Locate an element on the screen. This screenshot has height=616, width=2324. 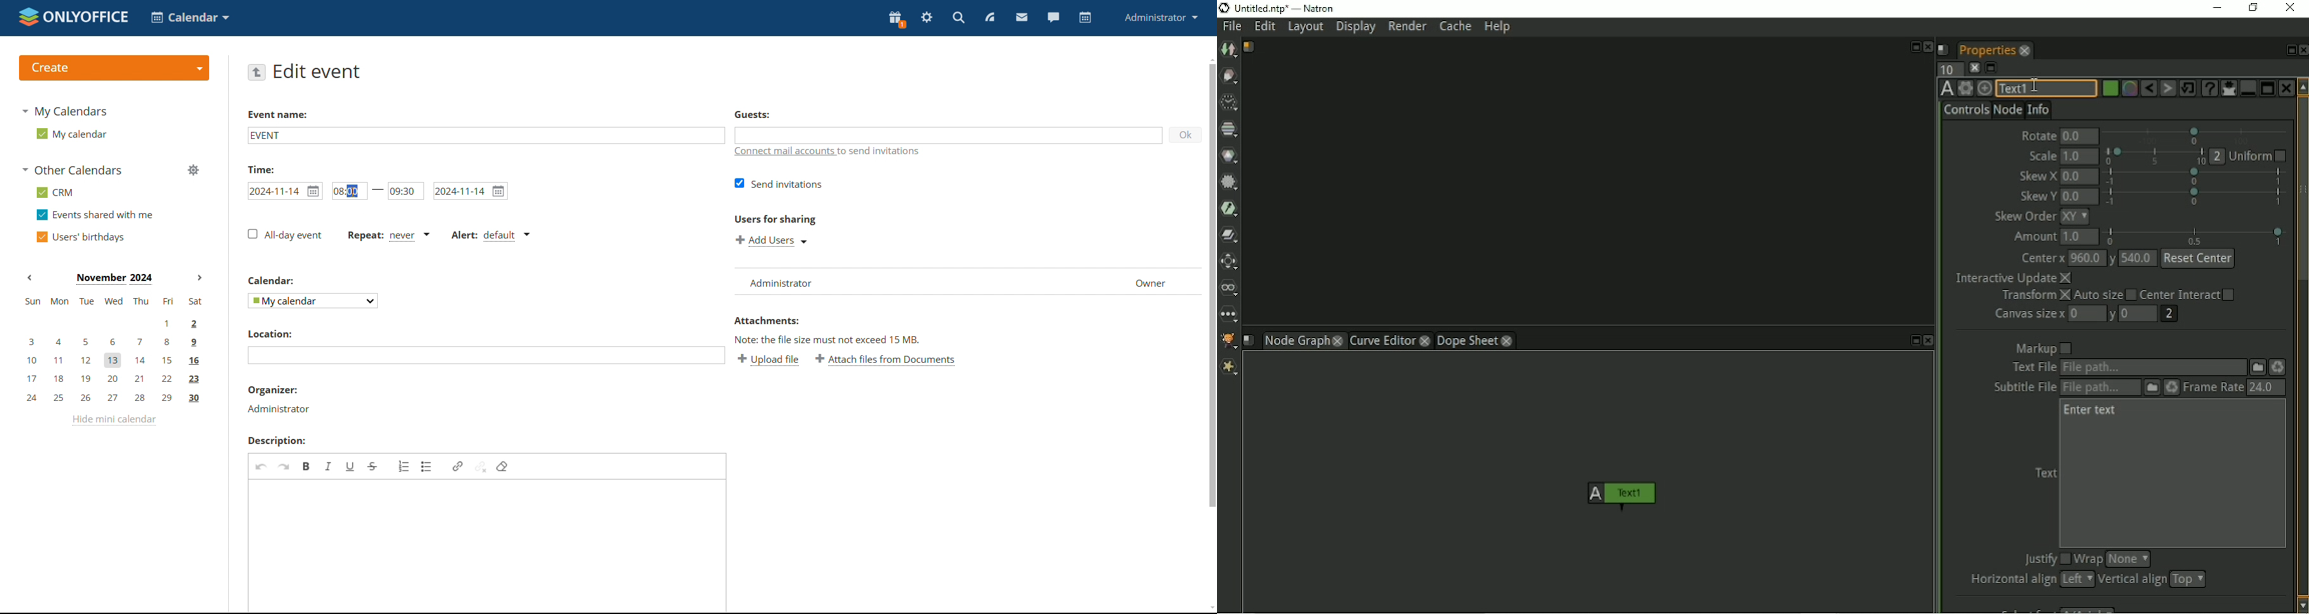
scroll down is located at coordinates (1210, 608).